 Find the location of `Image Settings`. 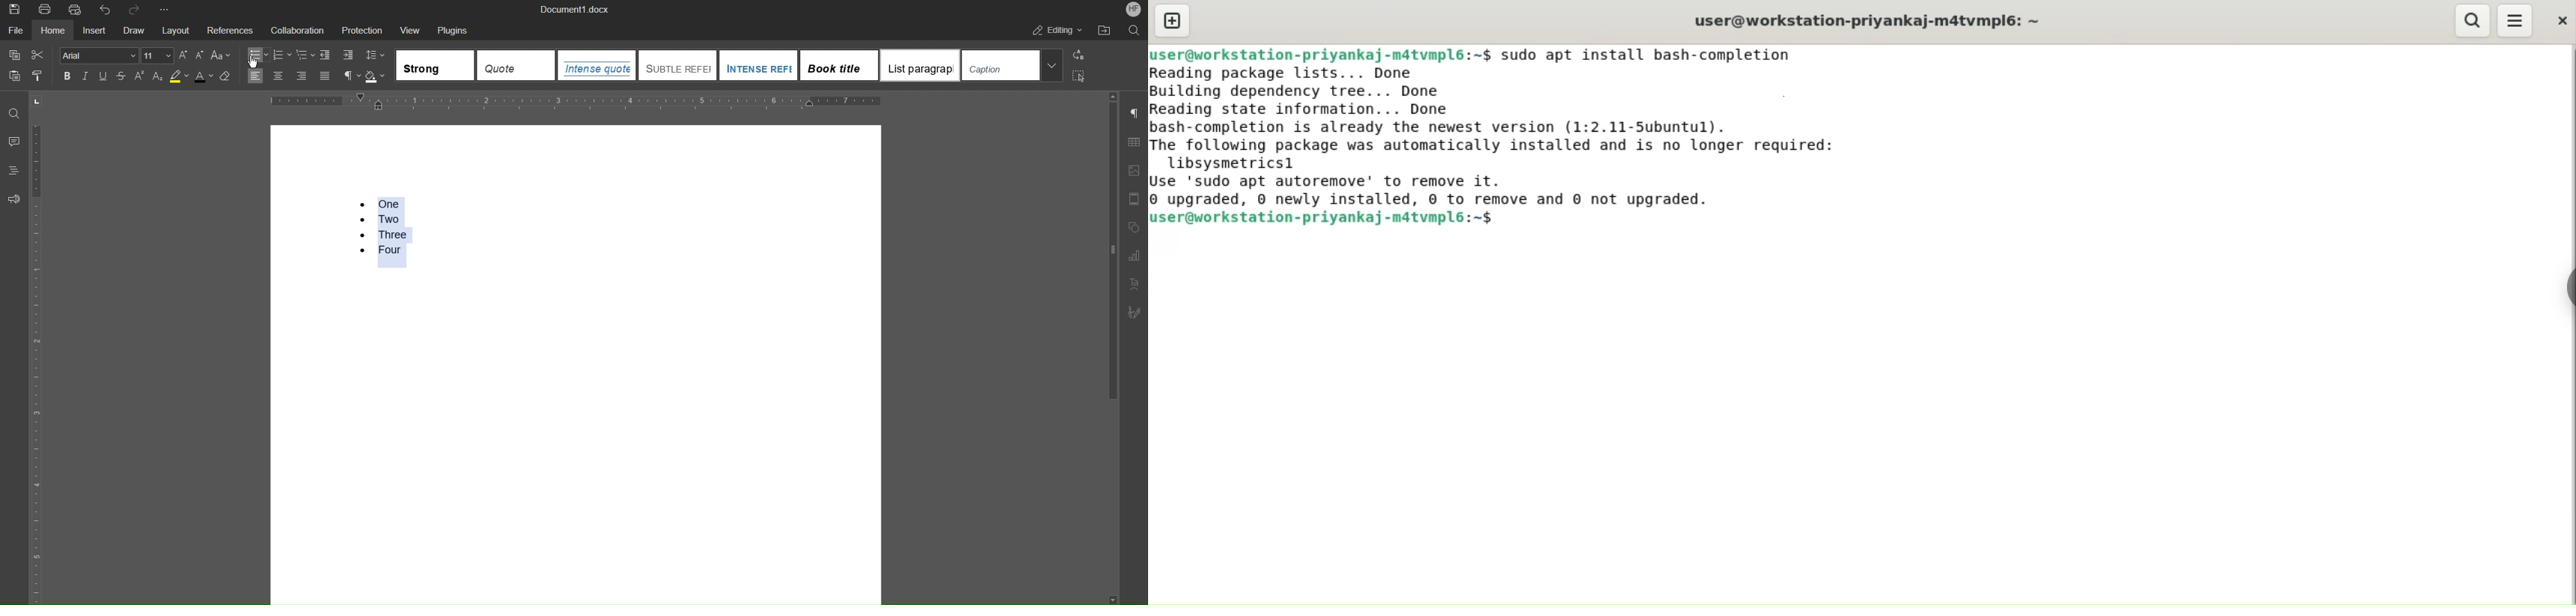

Image Settings is located at coordinates (1133, 171).